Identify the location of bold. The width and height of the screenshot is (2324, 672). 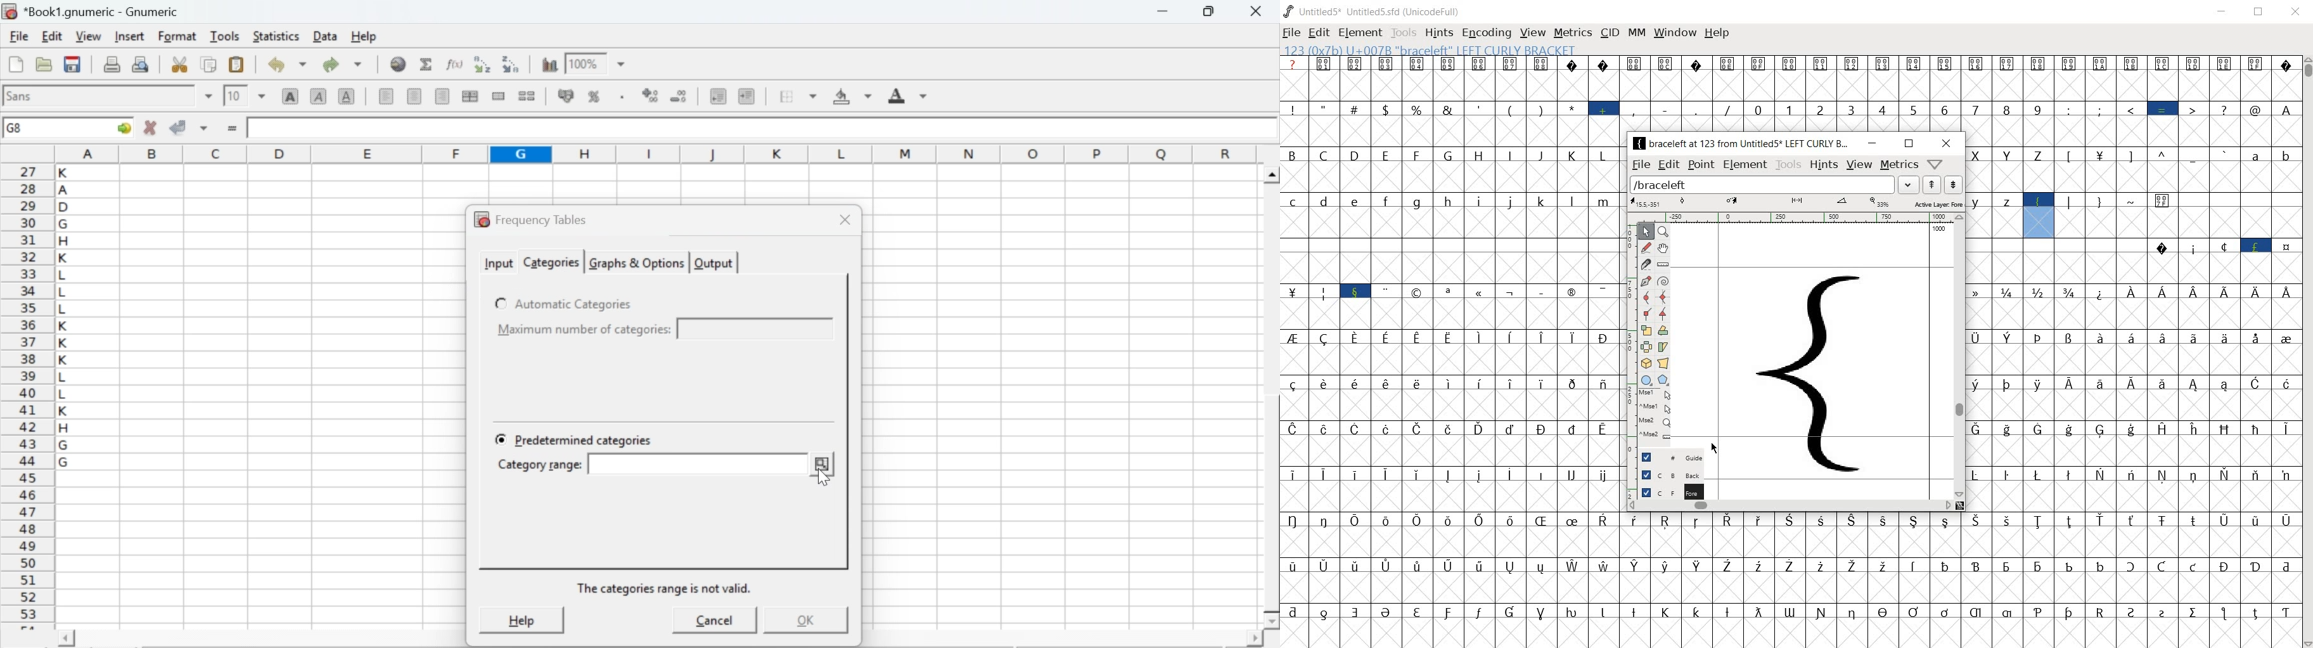
(291, 95).